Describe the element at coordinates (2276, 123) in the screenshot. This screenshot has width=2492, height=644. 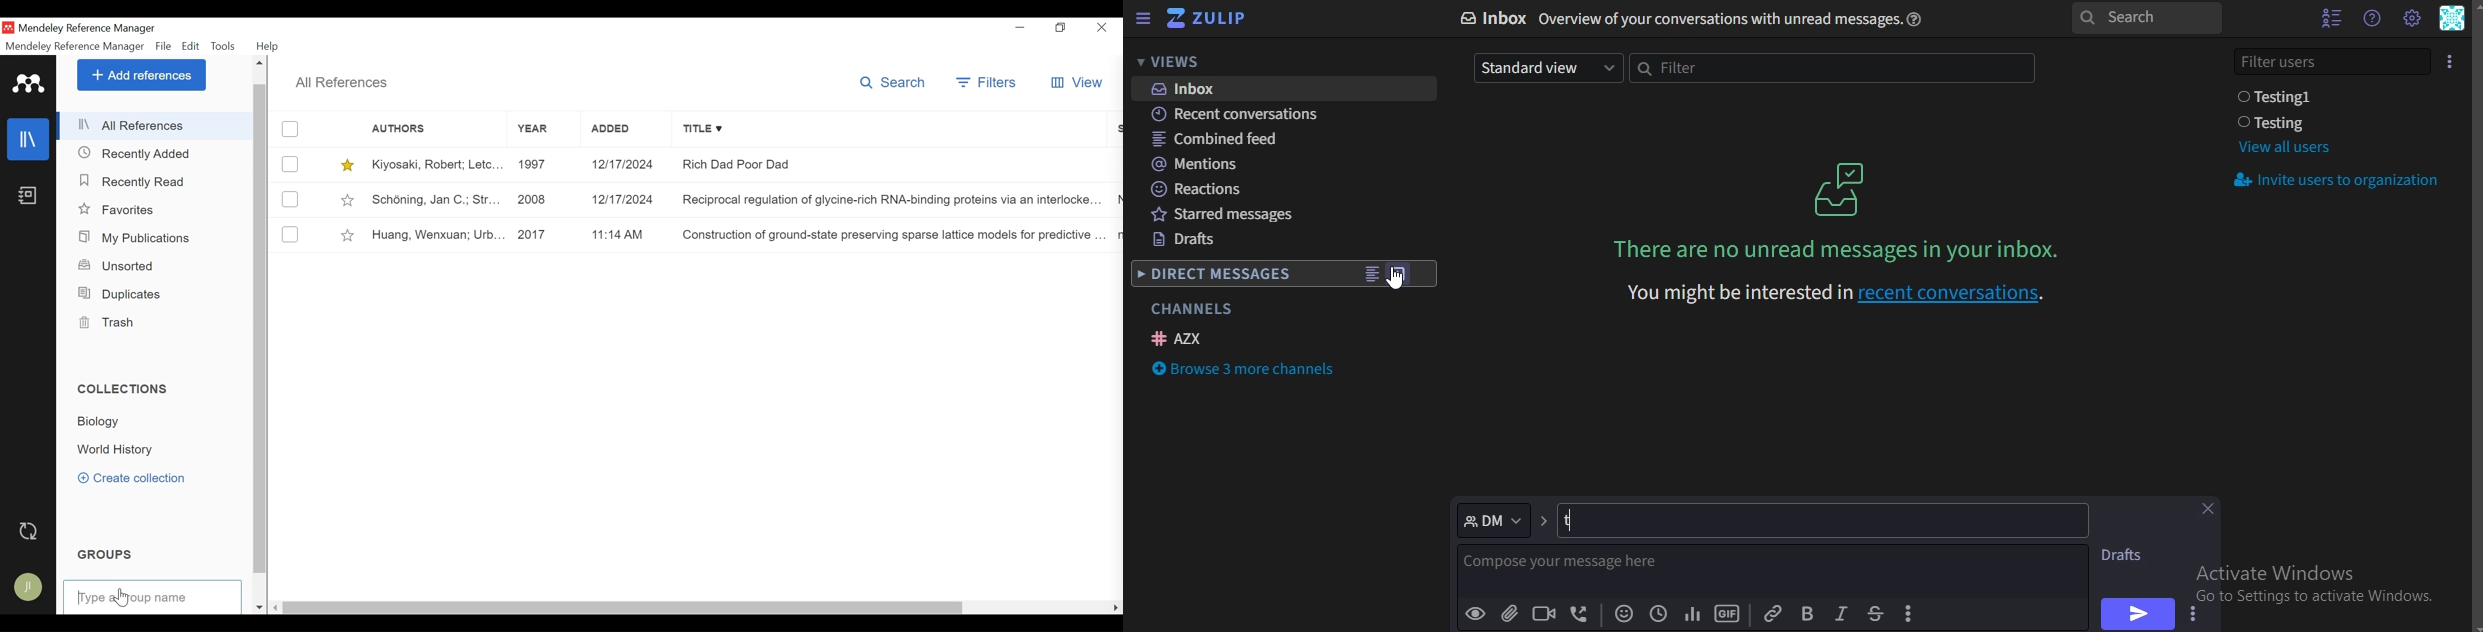
I see `testing` at that location.